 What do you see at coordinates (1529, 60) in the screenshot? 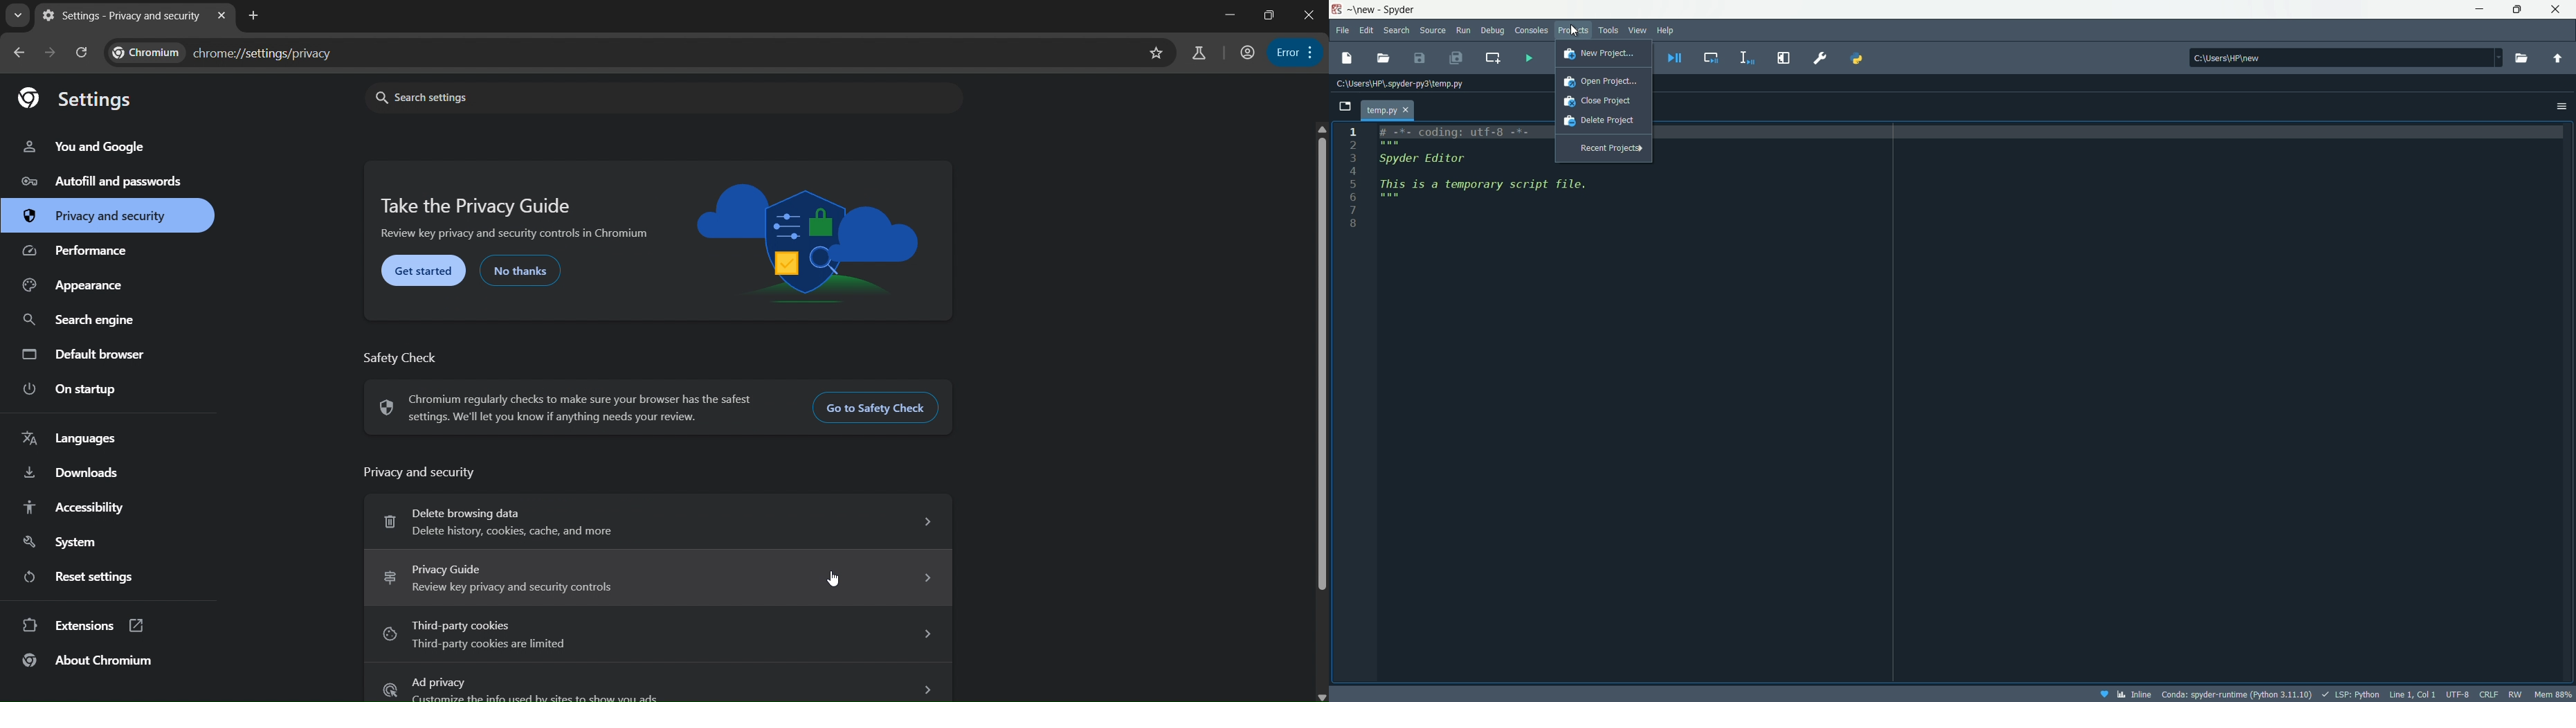
I see `run file` at bounding box center [1529, 60].